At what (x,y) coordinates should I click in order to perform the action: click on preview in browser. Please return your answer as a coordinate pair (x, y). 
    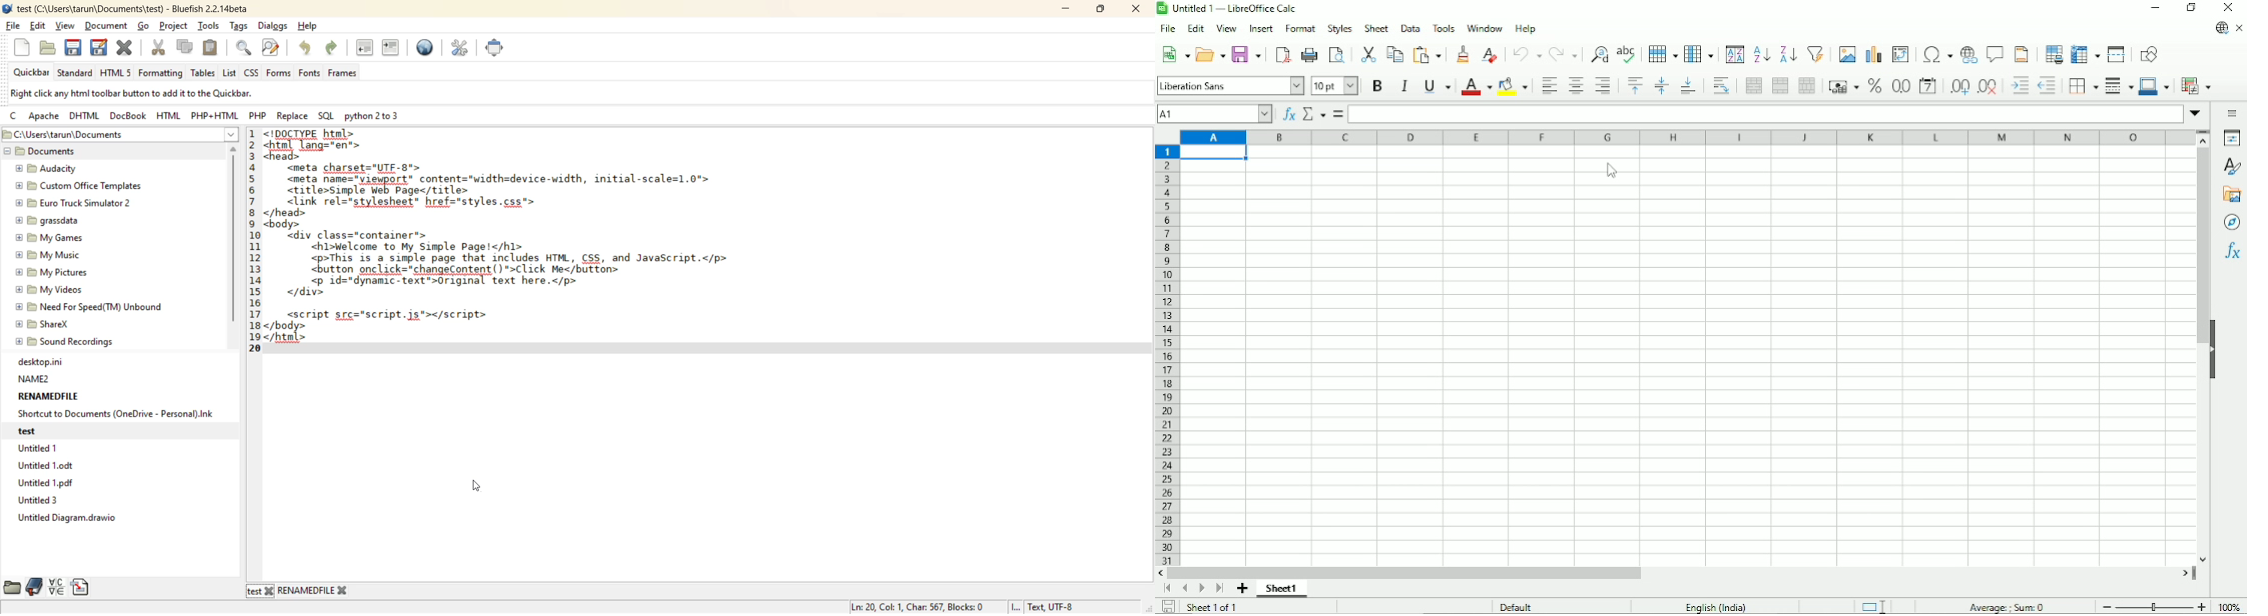
    Looking at the image, I should click on (429, 49).